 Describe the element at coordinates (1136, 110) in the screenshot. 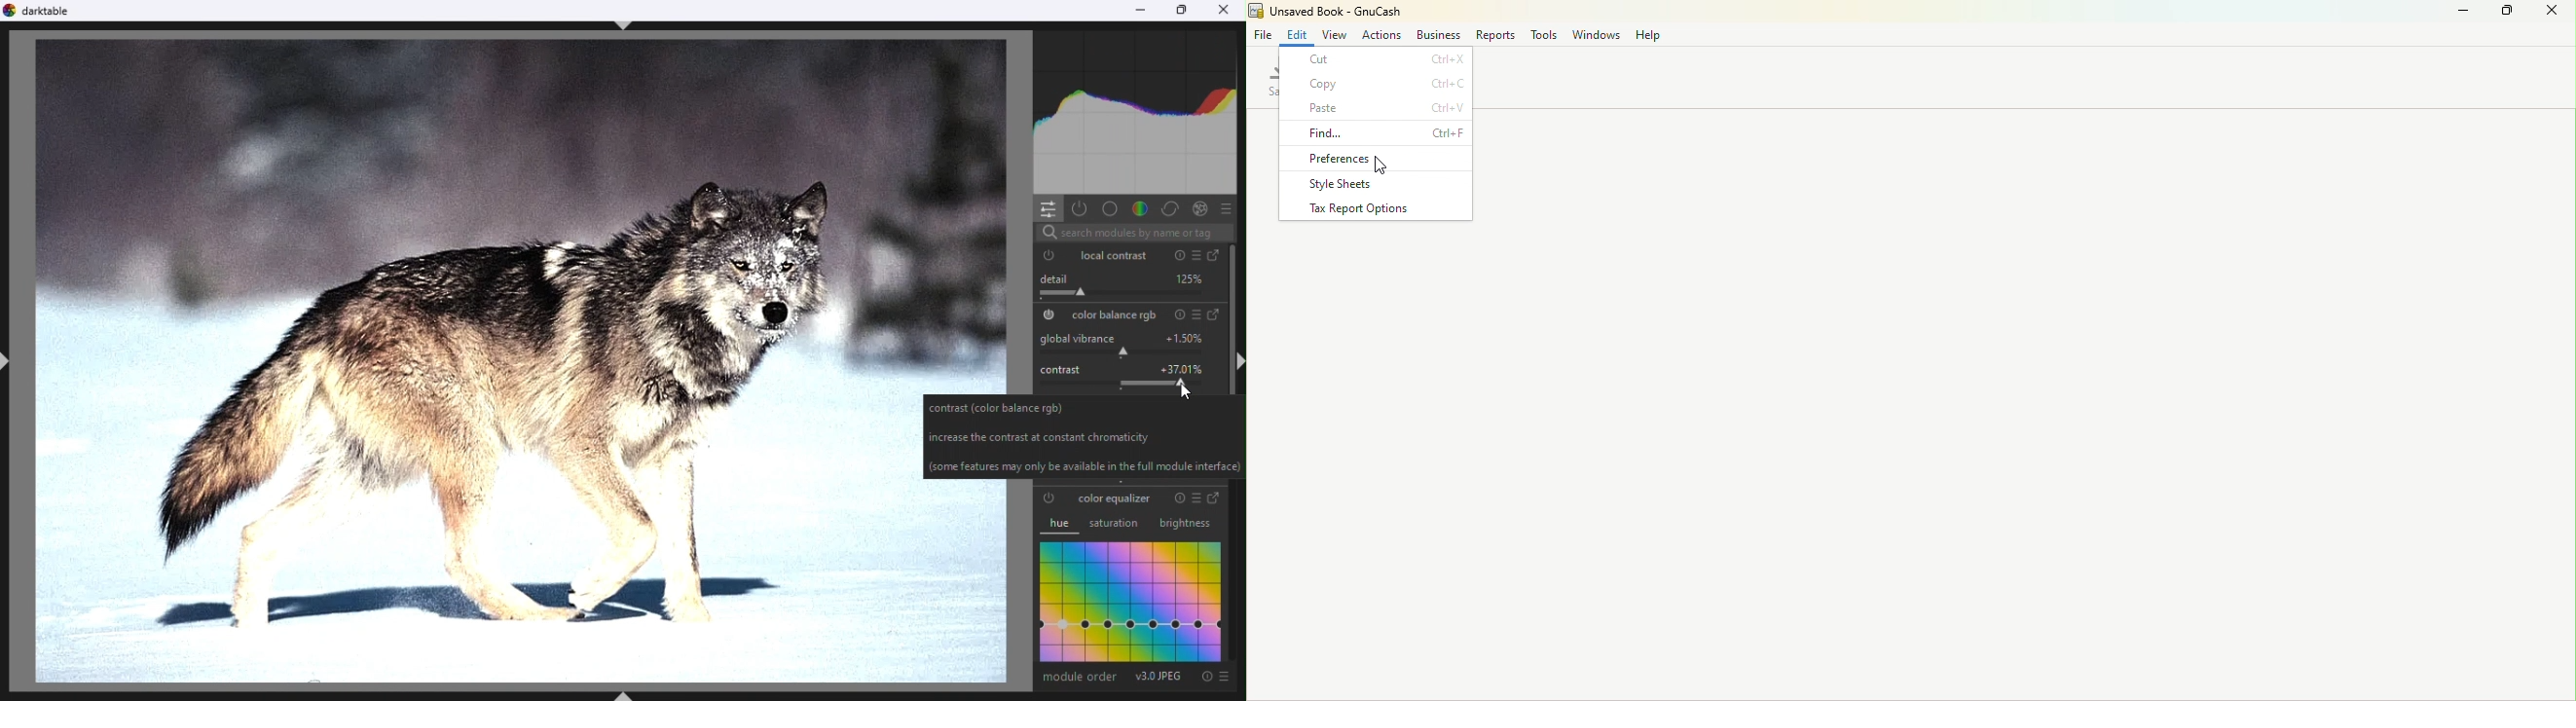

I see `histogram` at that location.